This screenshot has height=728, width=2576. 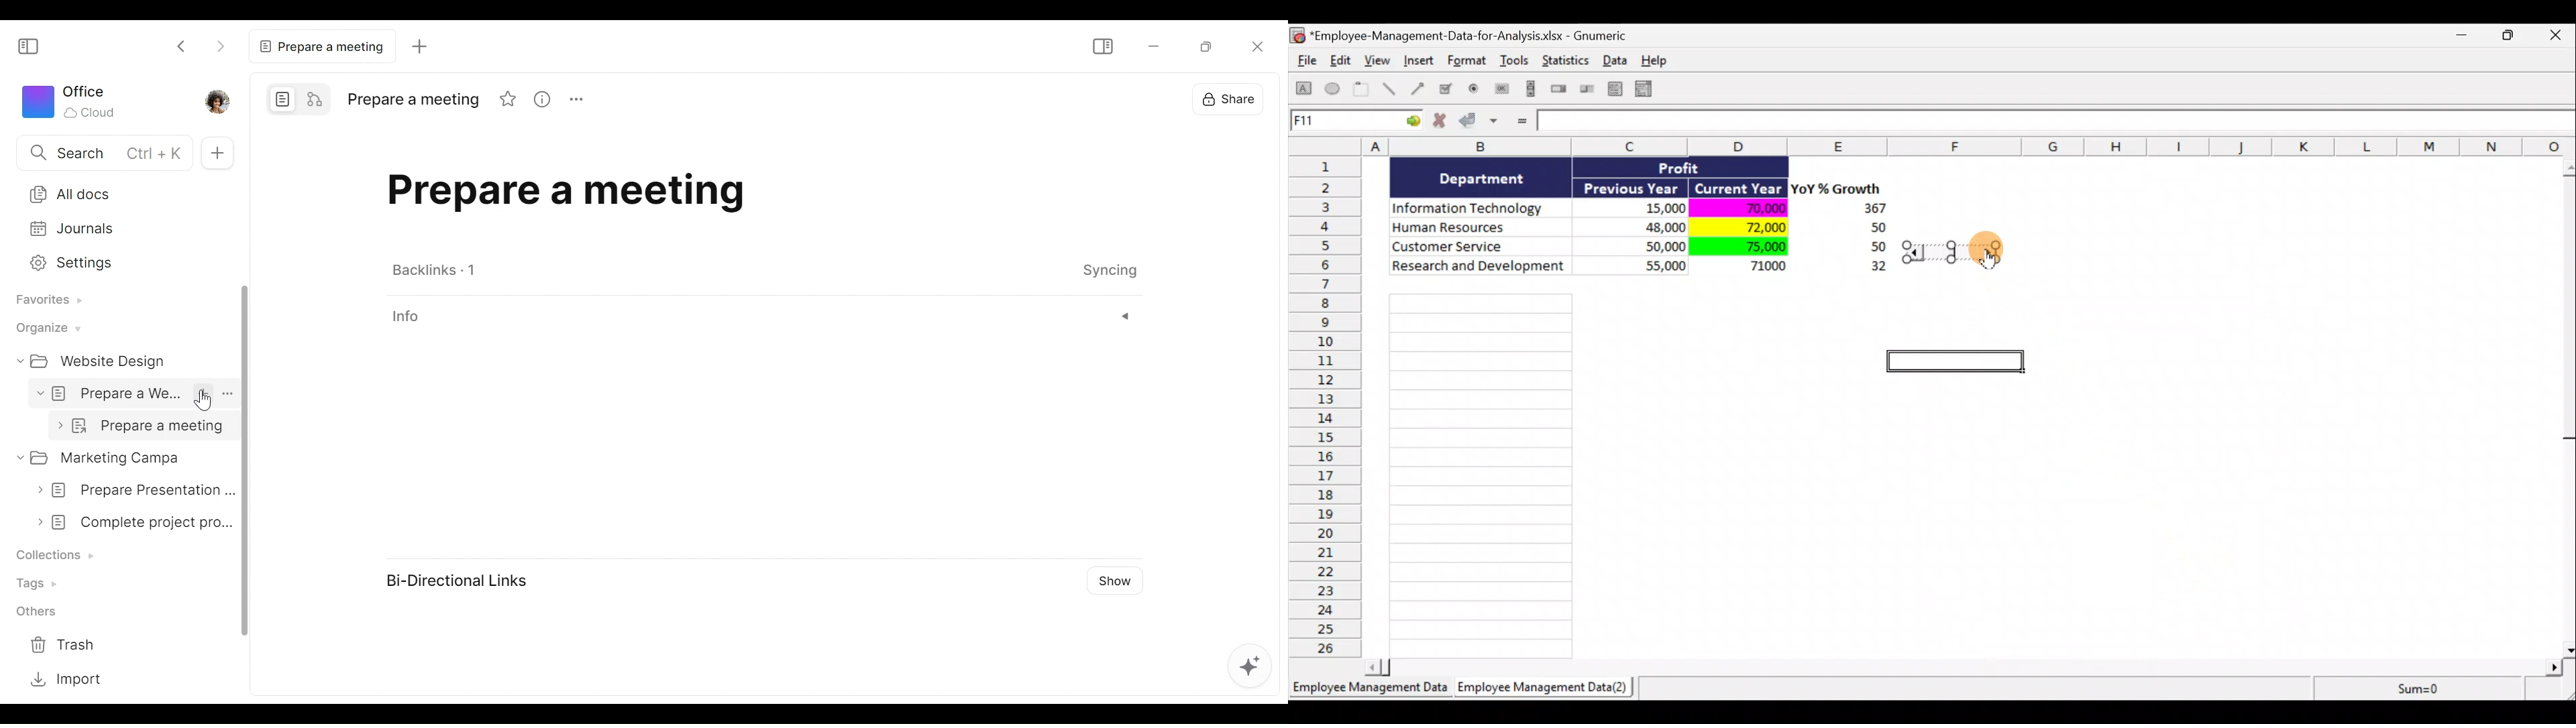 What do you see at coordinates (1481, 125) in the screenshot?
I see `Accept changes` at bounding box center [1481, 125].